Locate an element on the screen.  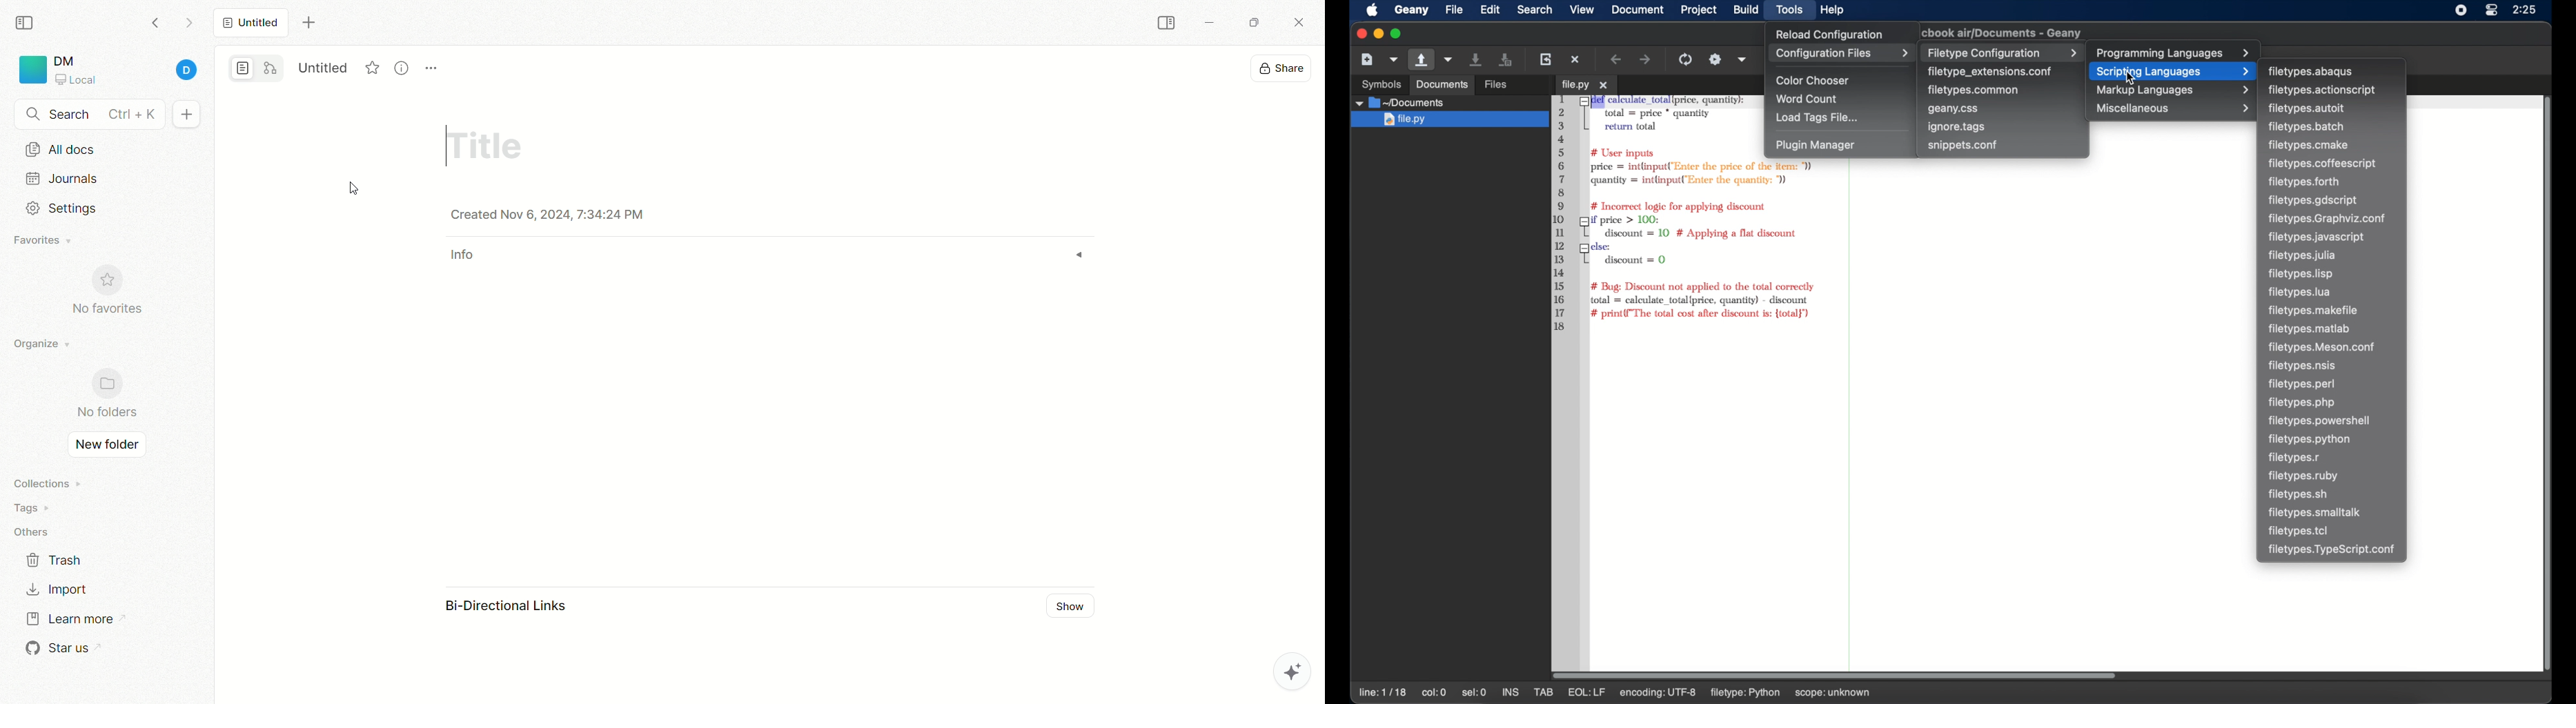
go forward is located at coordinates (188, 26).